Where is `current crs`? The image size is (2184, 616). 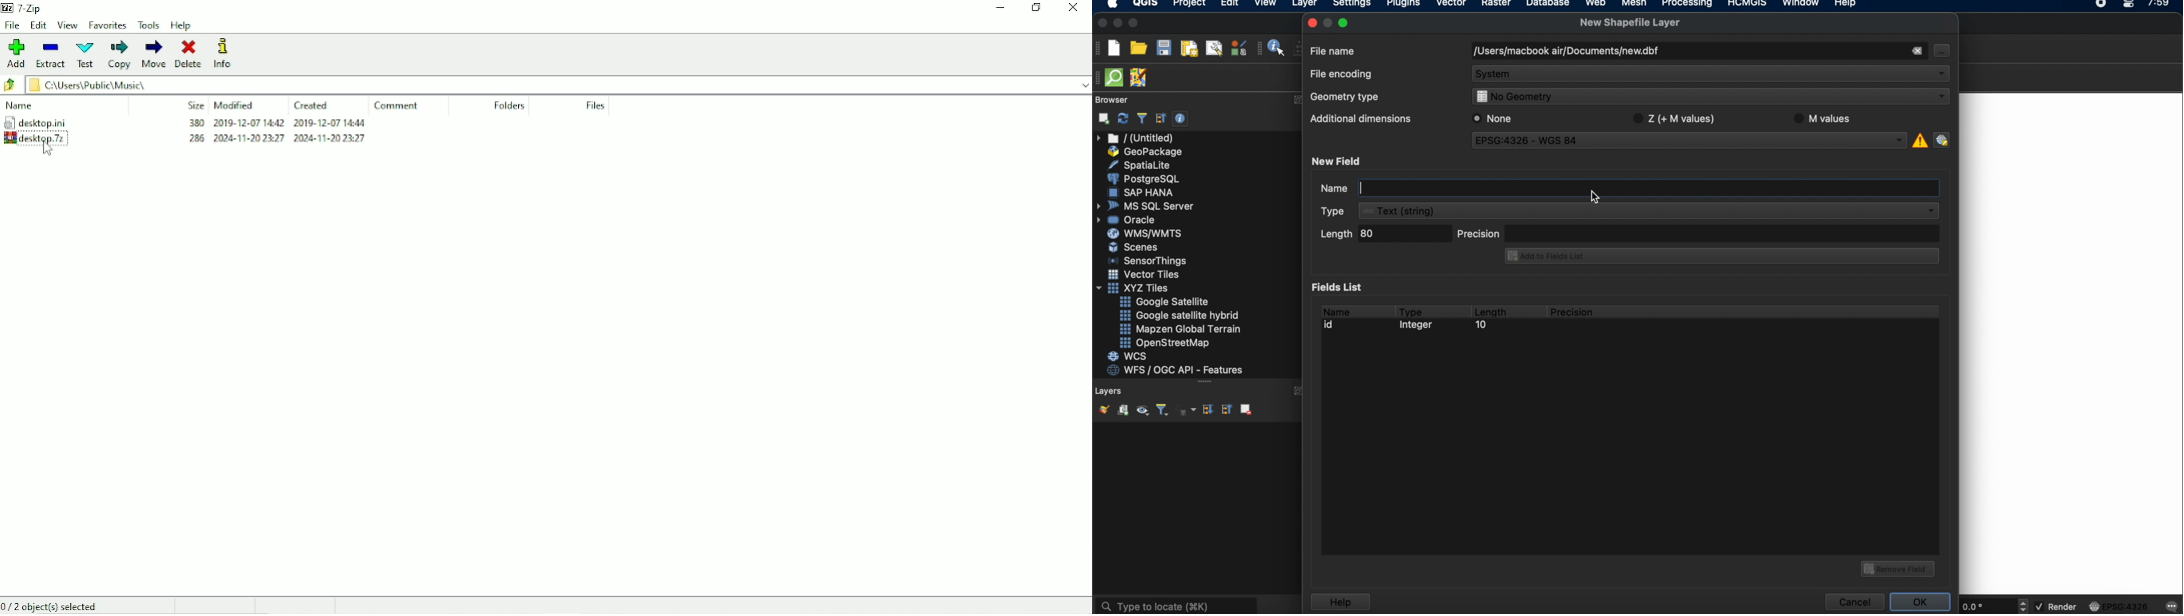 current crs is located at coordinates (2119, 605).